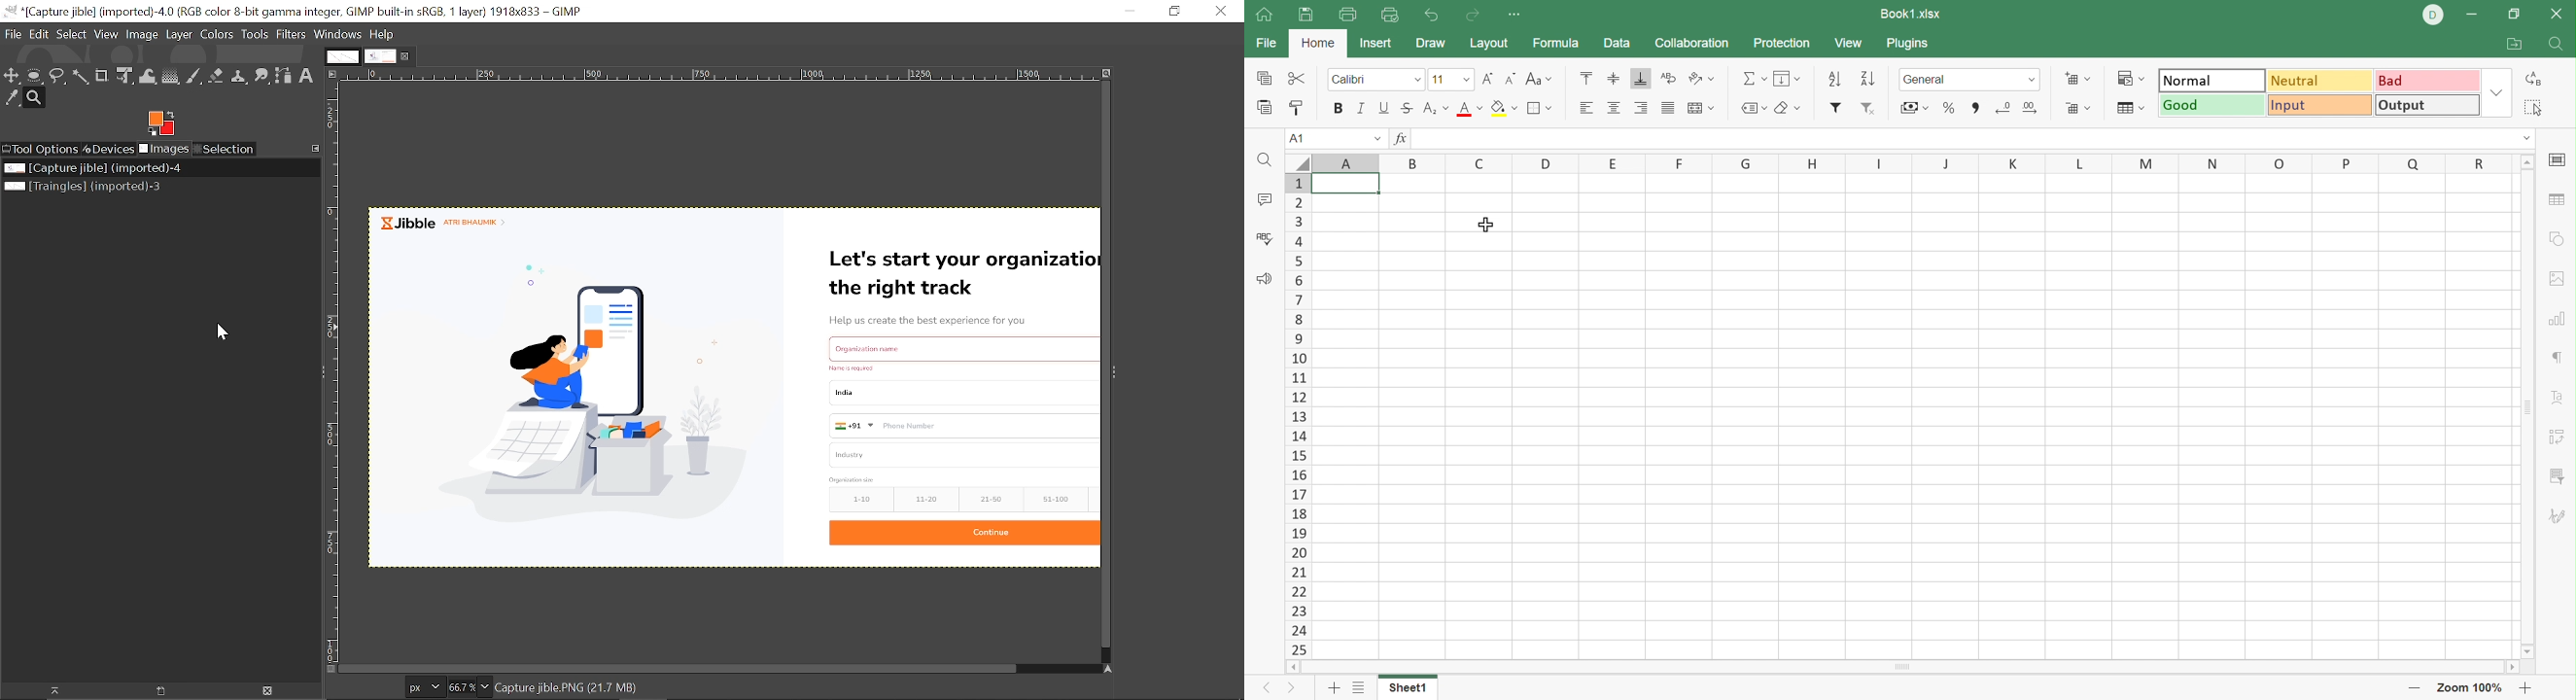  Describe the element at coordinates (1485, 79) in the screenshot. I see `Increment font size` at that location.